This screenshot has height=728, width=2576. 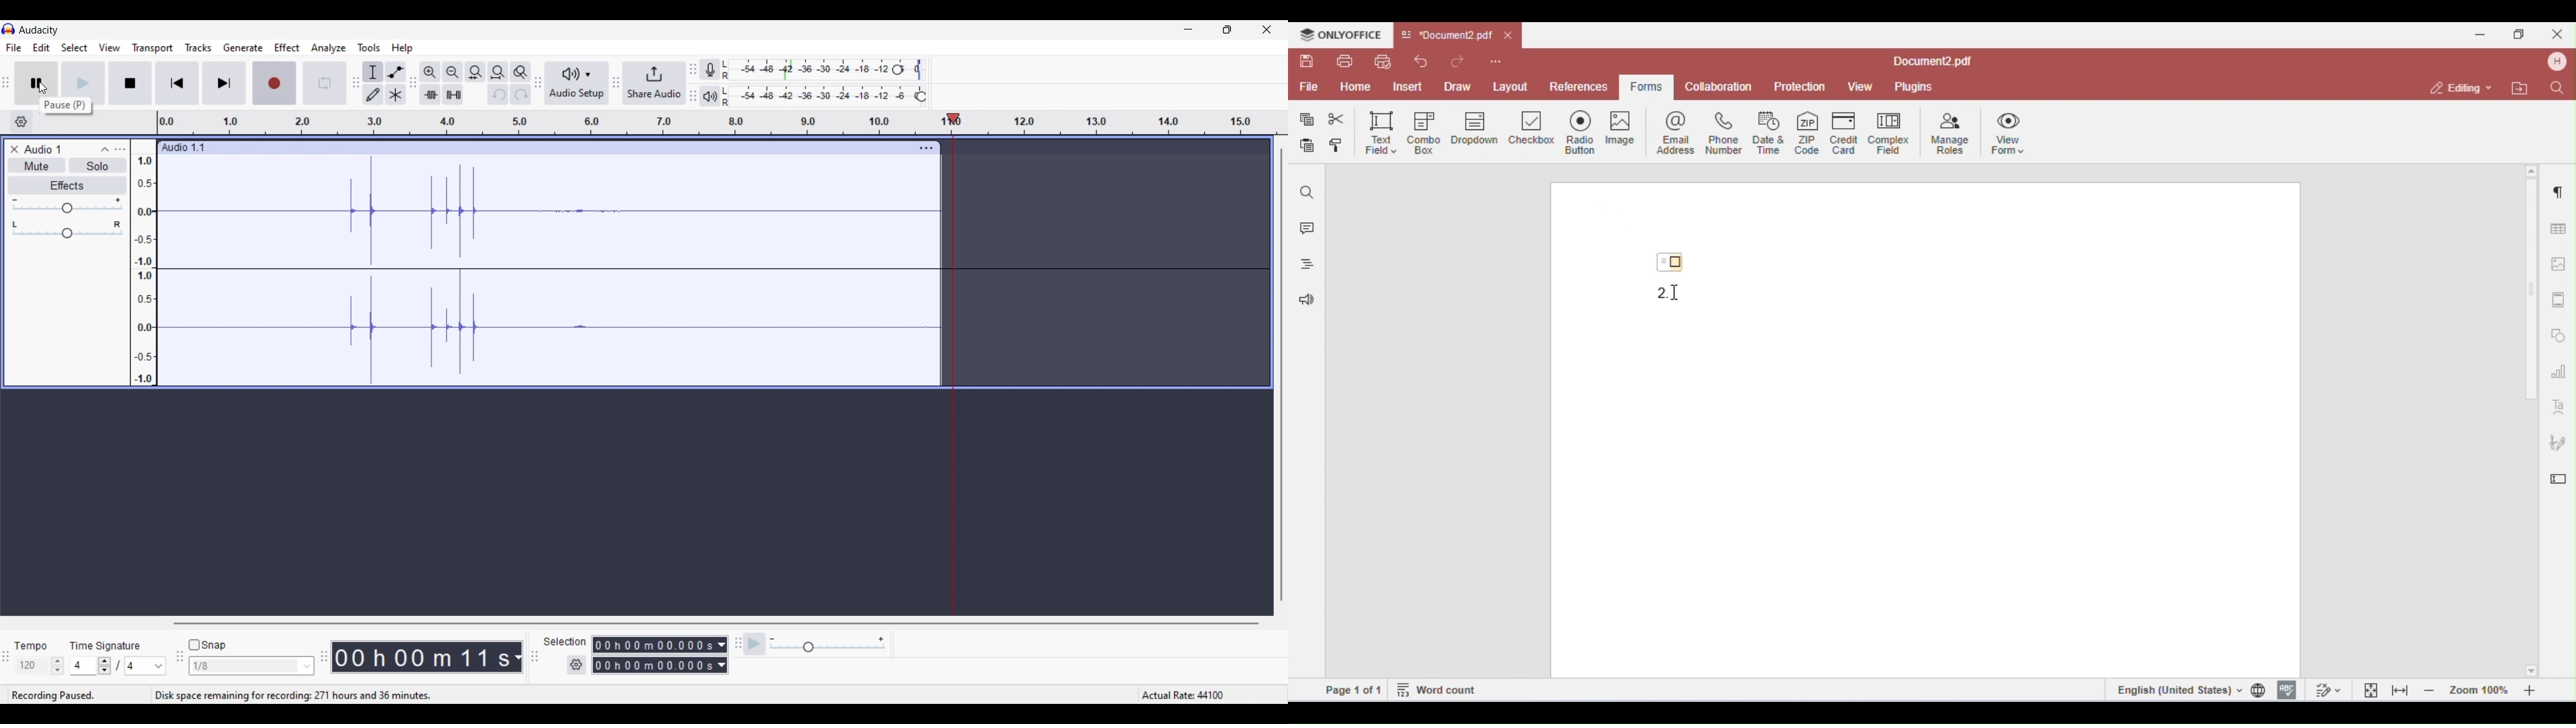 What do you see at coordinates (476, 72) in the screenshot?
I see `Fit selection to width` at bounding box center [476, 72].